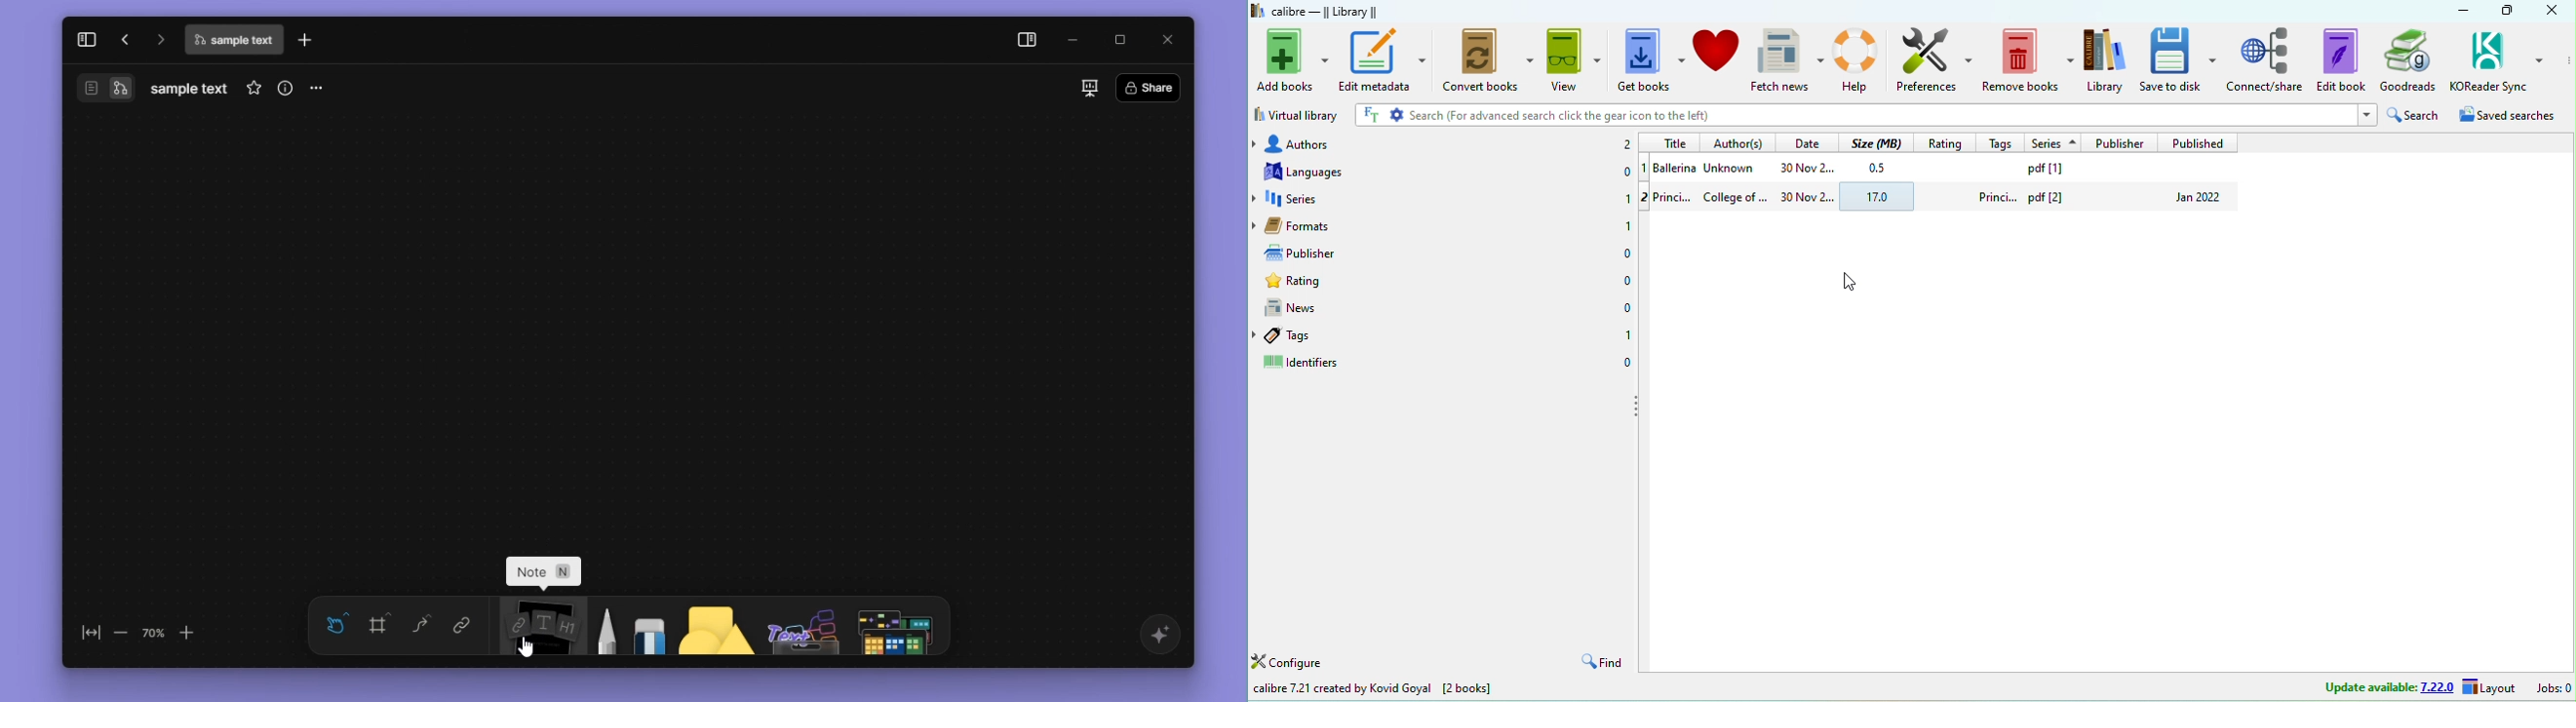  What do you see at coordinates (1808, 143) in the screenshot?
I see `date` at bounding box center [1808, 143].